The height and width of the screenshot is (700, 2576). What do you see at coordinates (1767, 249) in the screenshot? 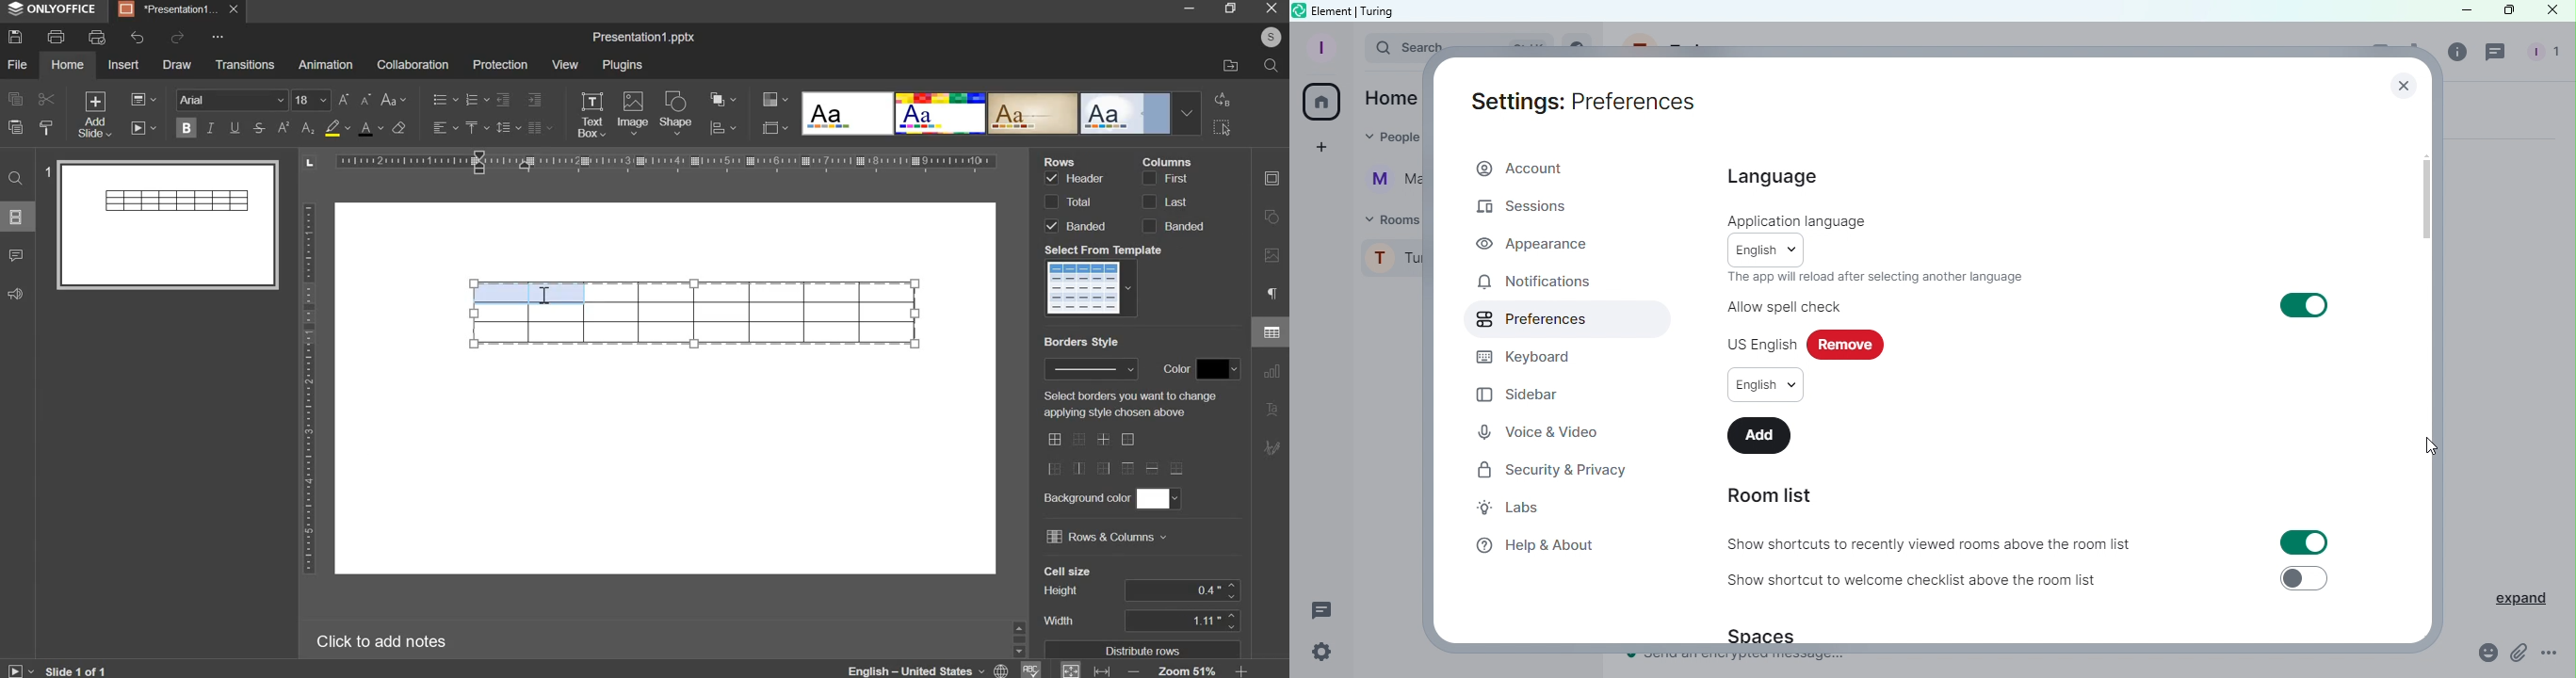
I see `English` at bounding box center [1767, 249].